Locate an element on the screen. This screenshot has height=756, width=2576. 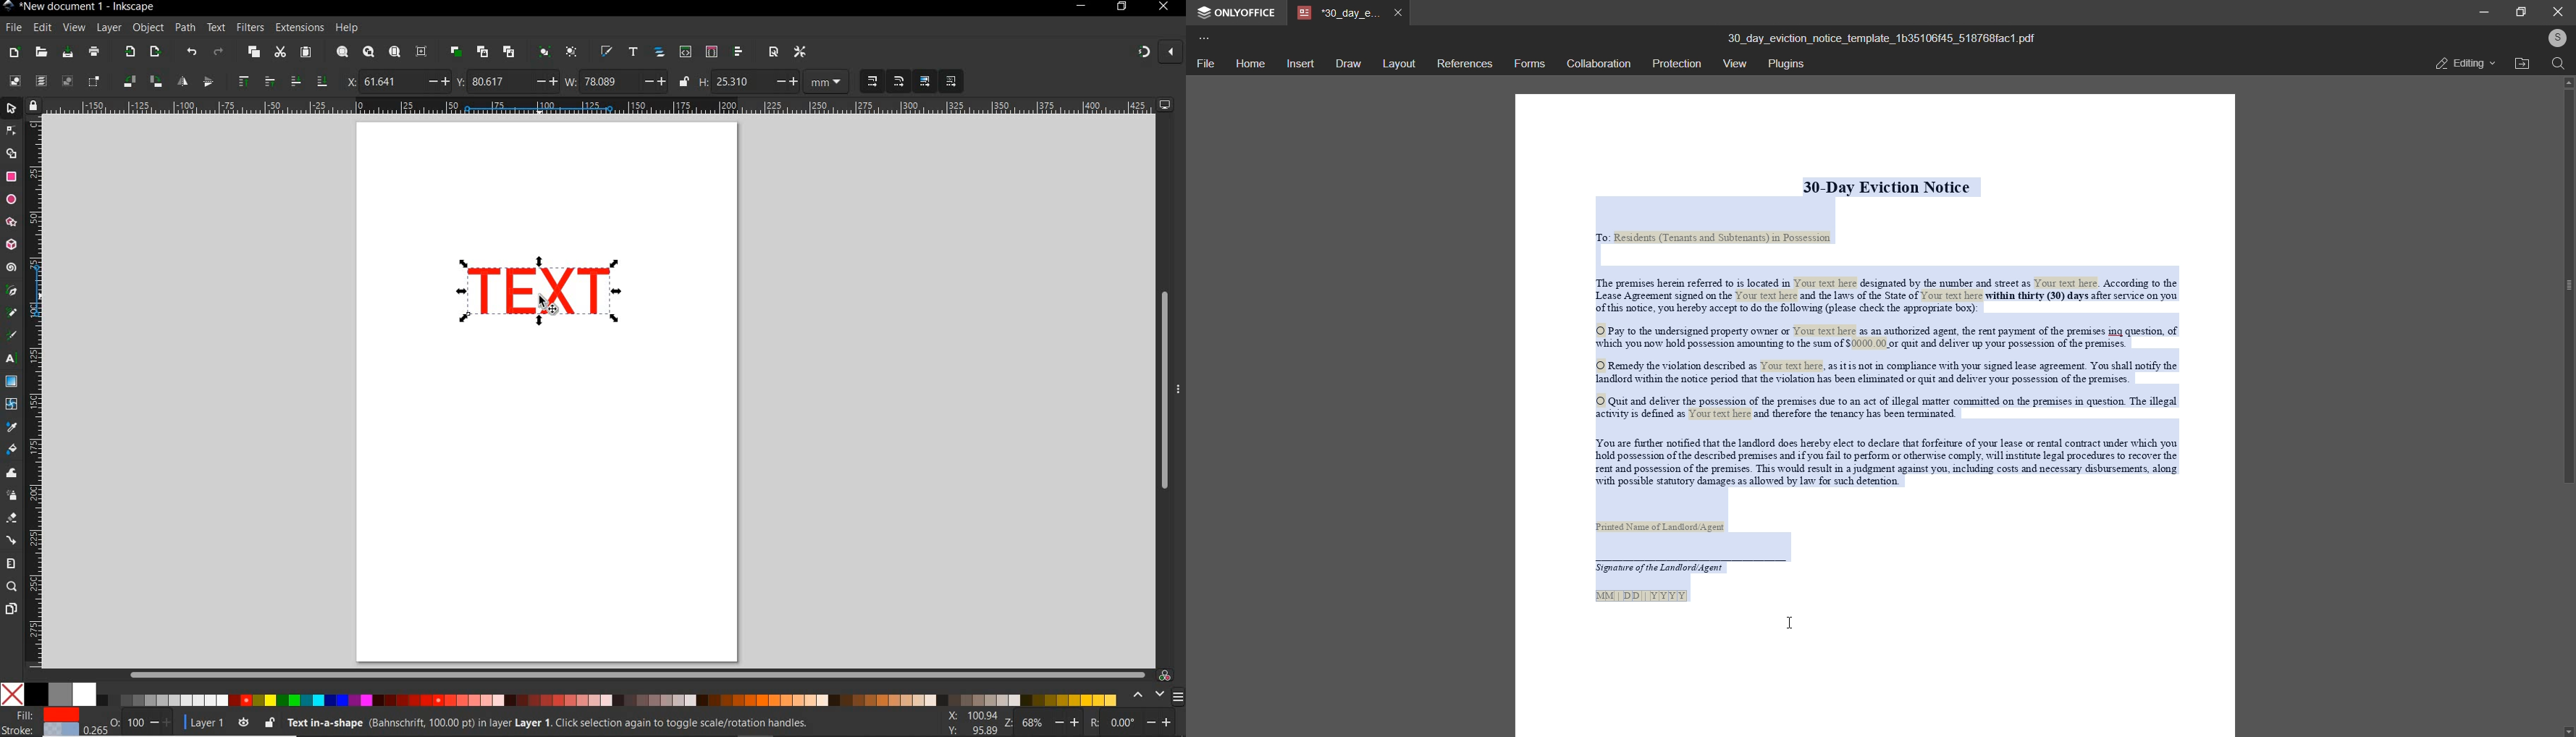
layer is located at coordinates (109, 28).